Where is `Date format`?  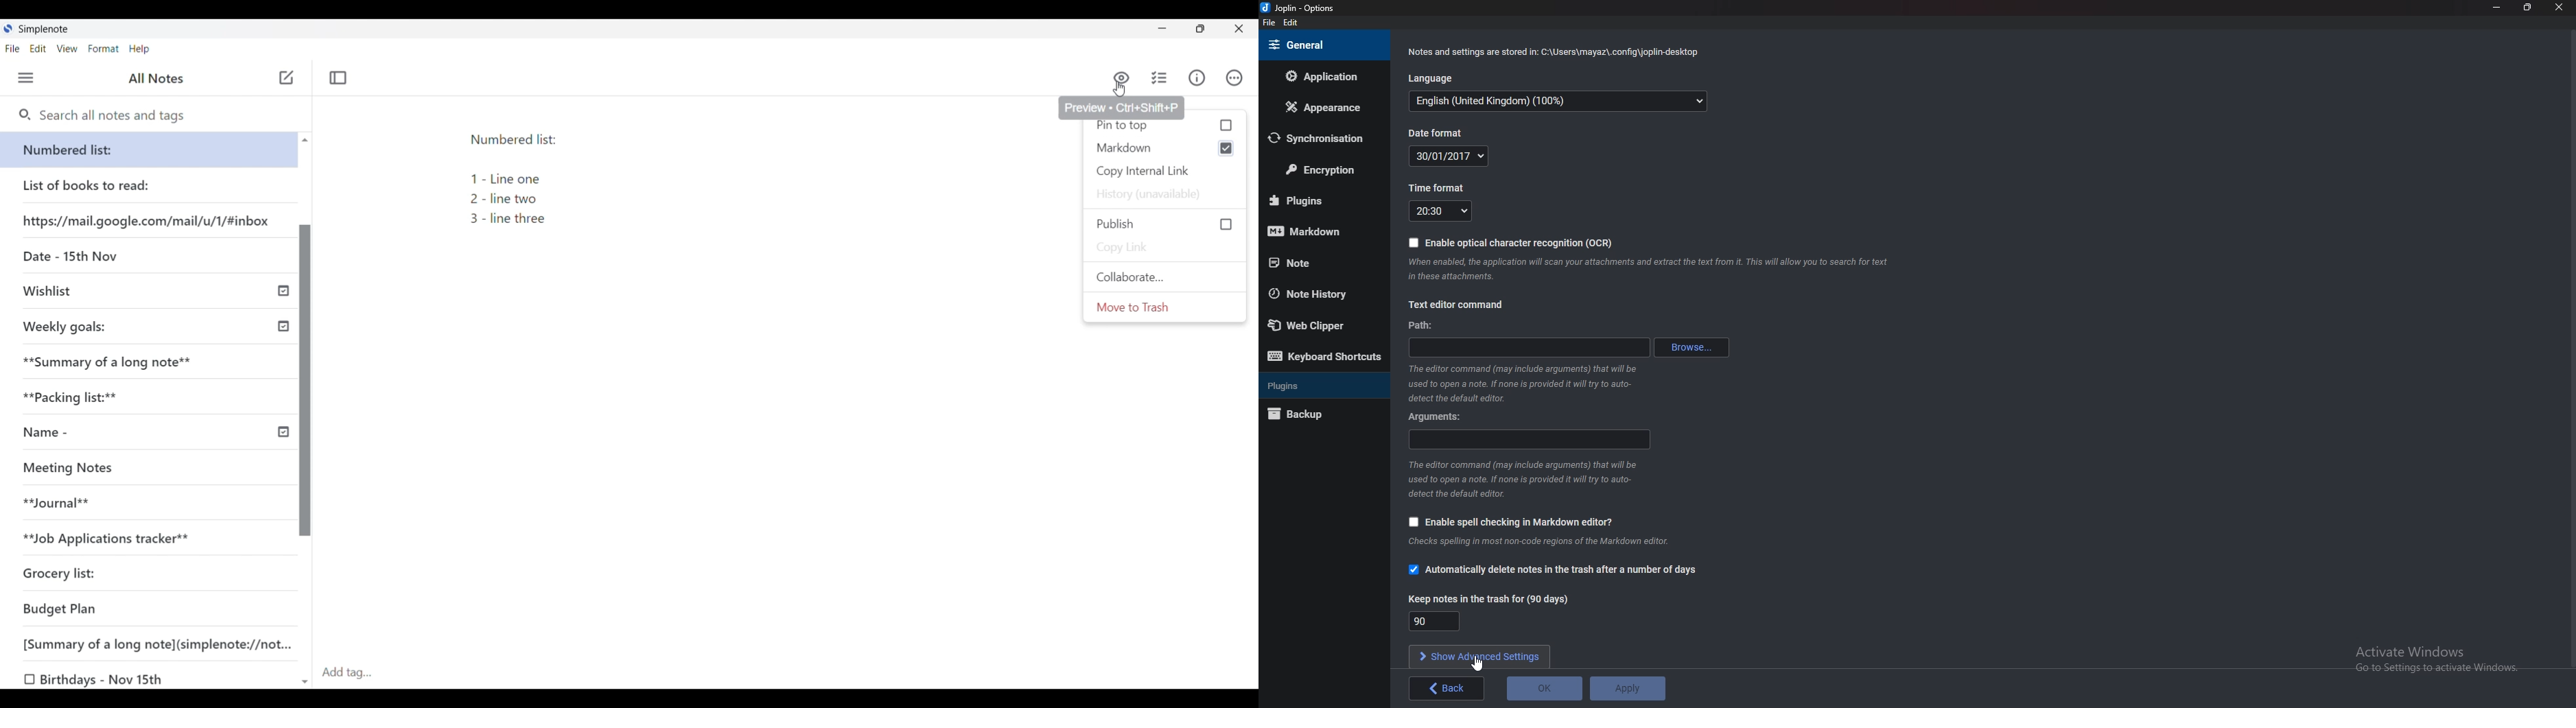 Date format is located at coordinates (1449, 156).